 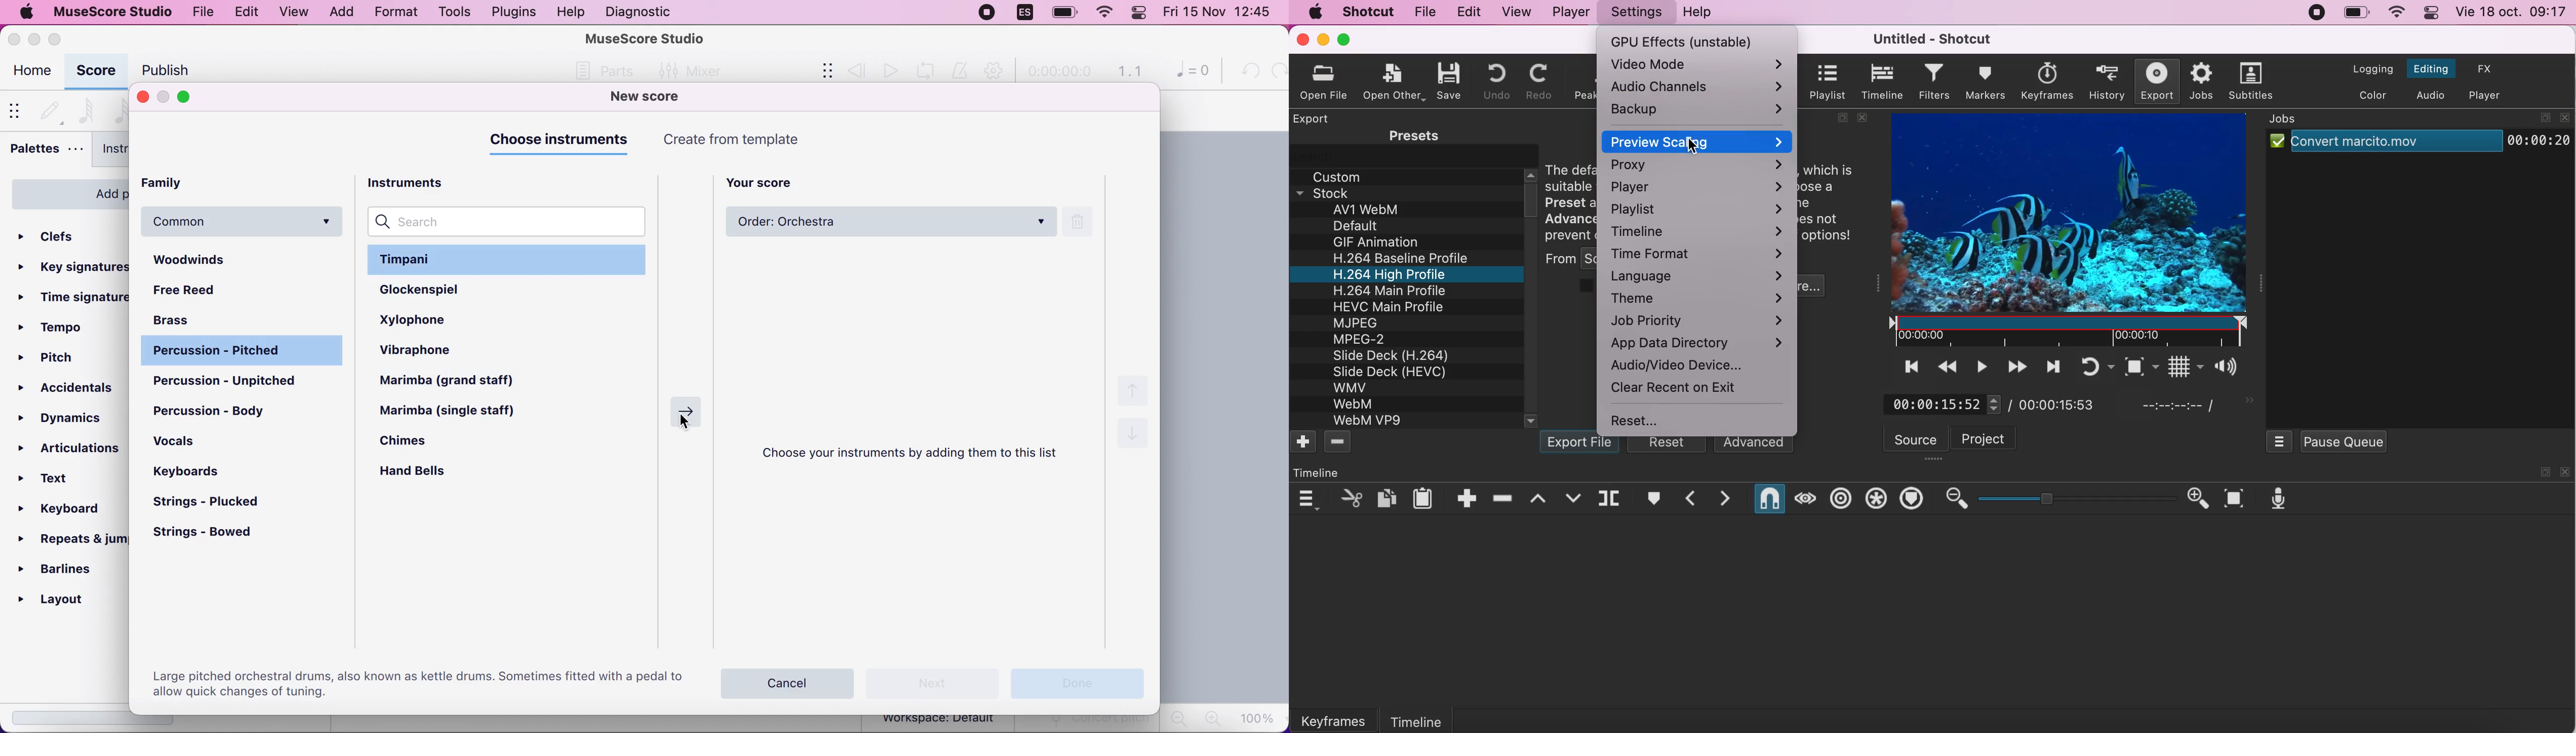 What do you see at coordinates (164, 97) in the screenshot?
I see `minimize` at bounding box center [164, 97].